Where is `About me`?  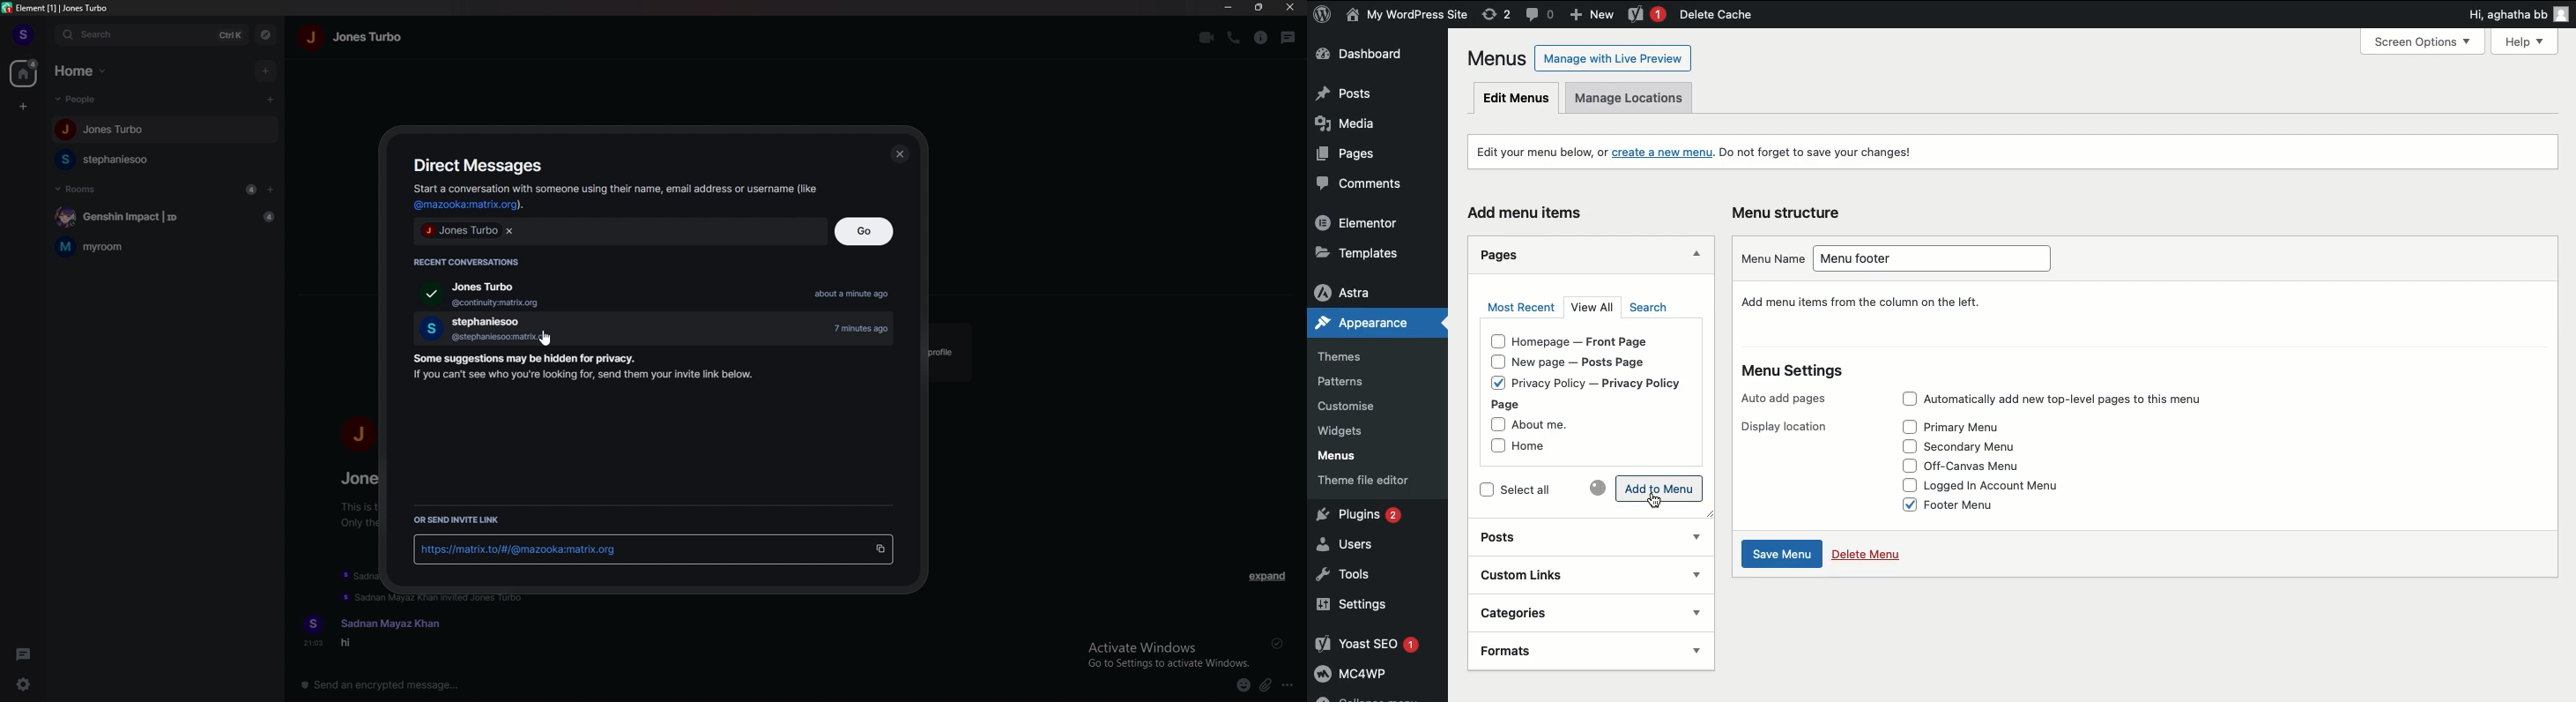 About me is located at coordinates (1551, 426).